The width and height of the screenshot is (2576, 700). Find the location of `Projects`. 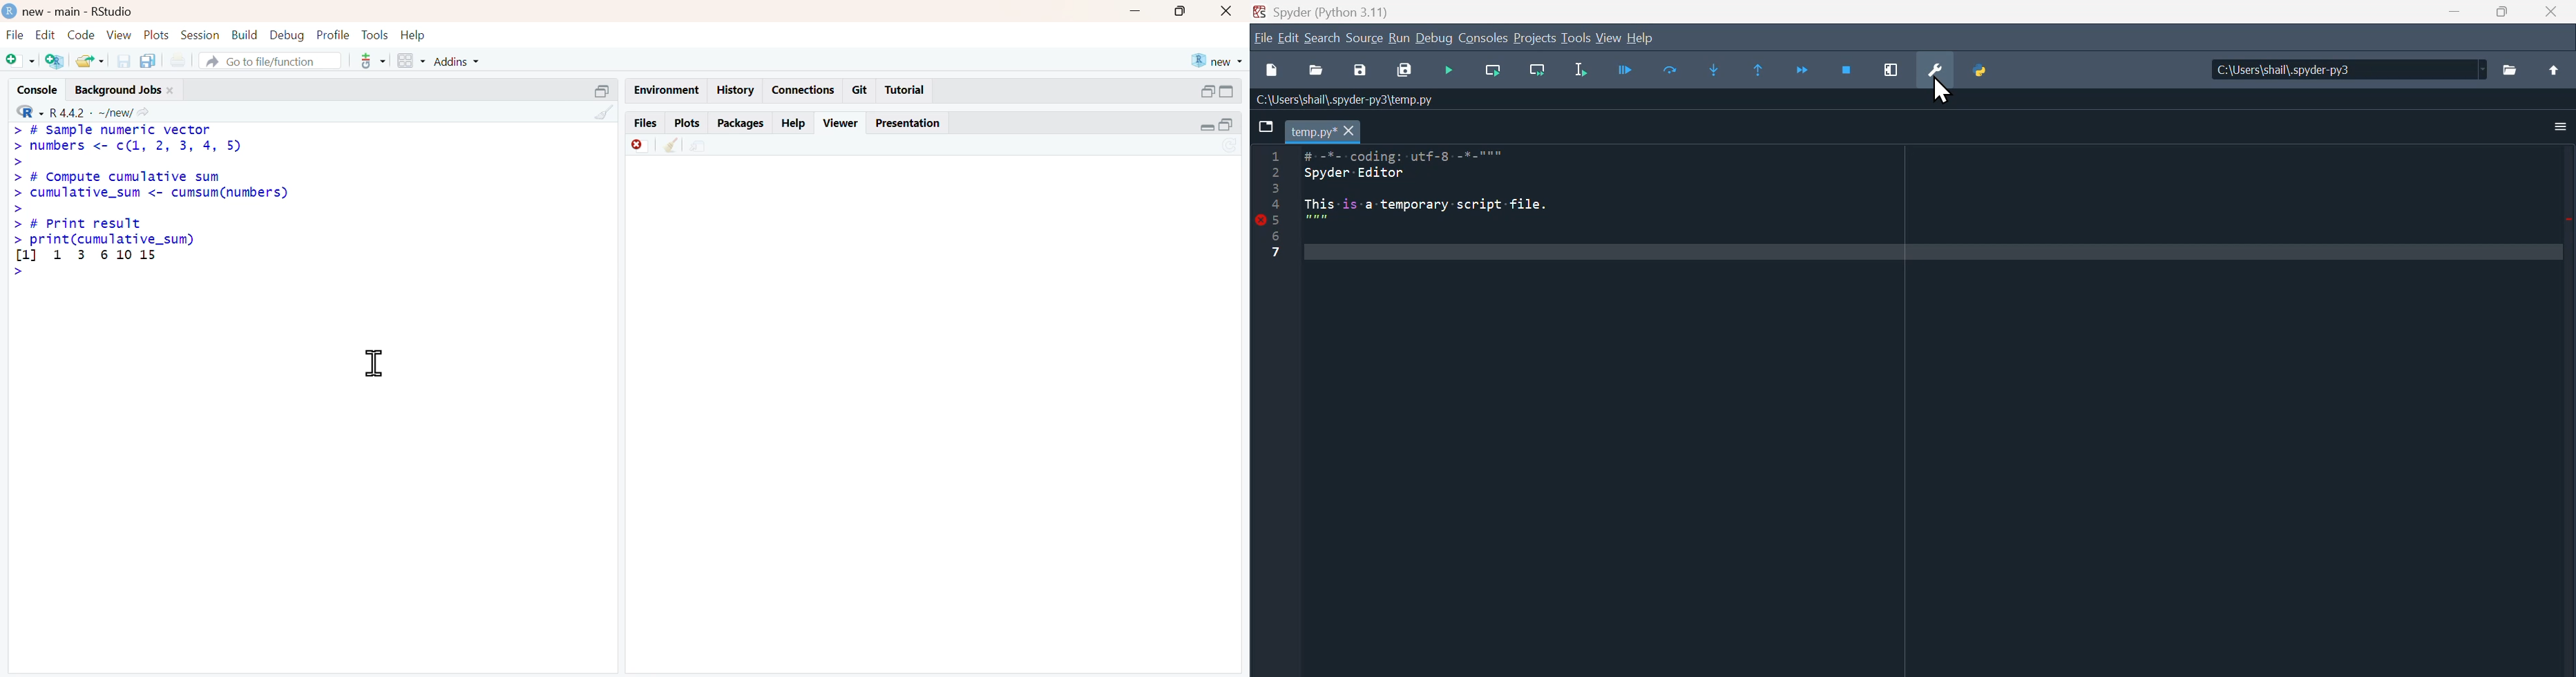

Projects is located at coordinates (1536, 39).